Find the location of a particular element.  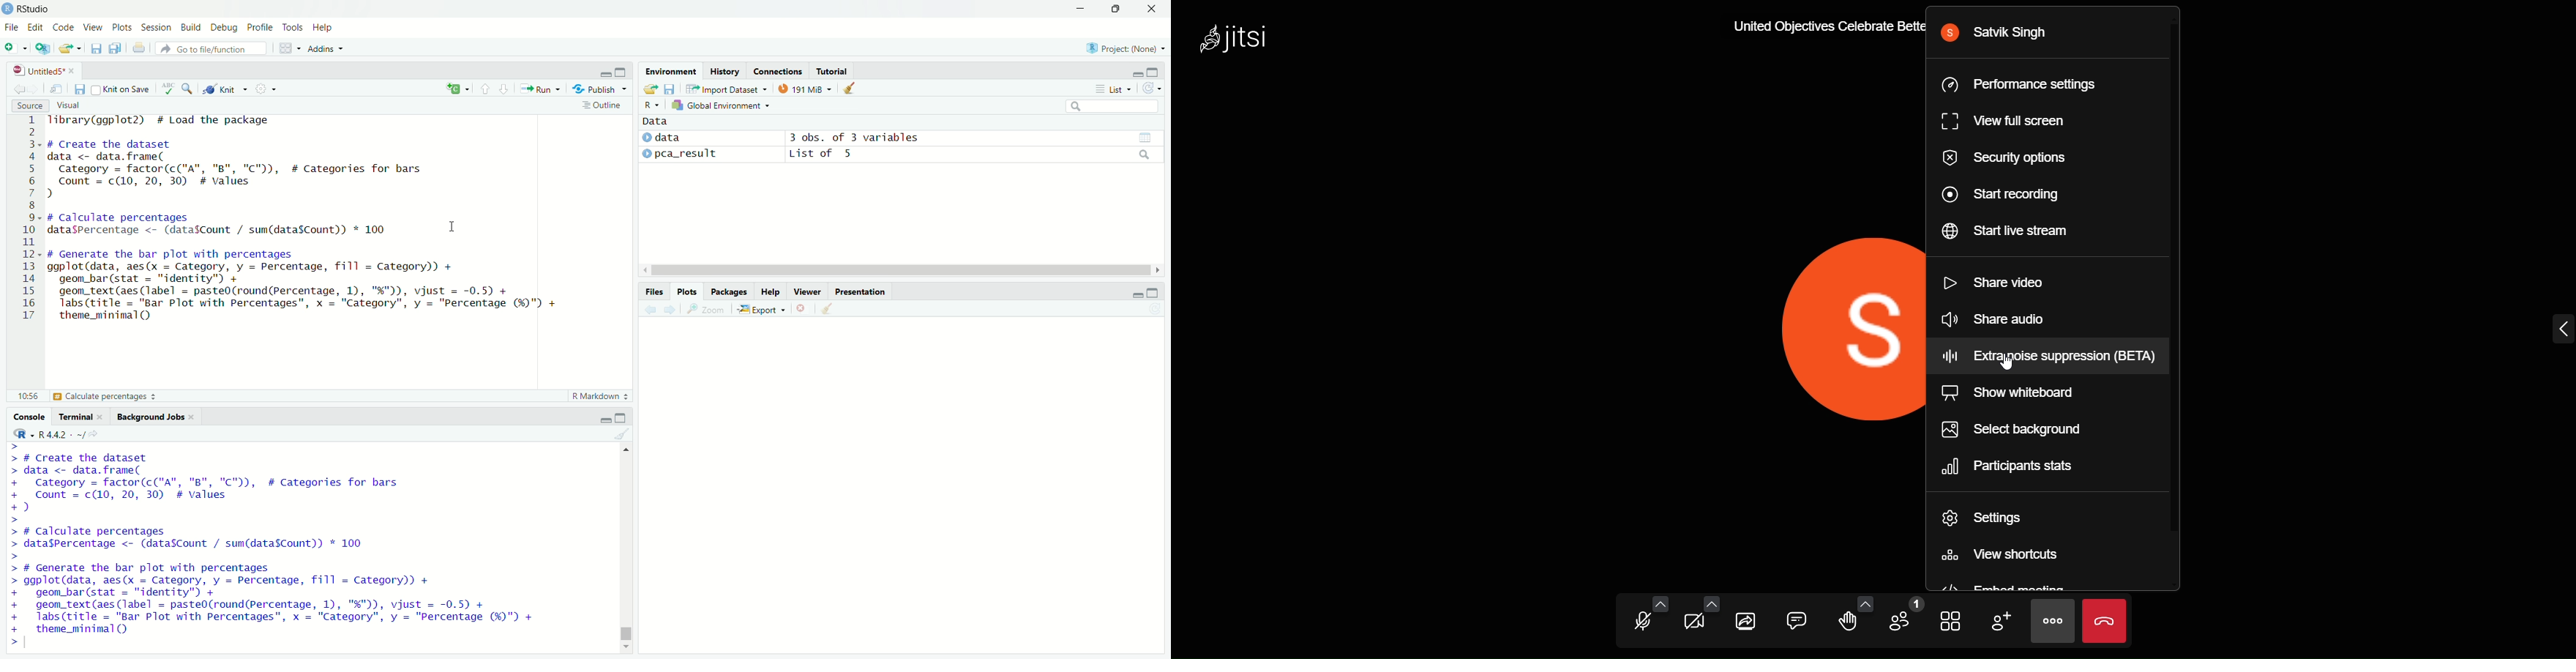

viewer is located at coordinates (806, 292).